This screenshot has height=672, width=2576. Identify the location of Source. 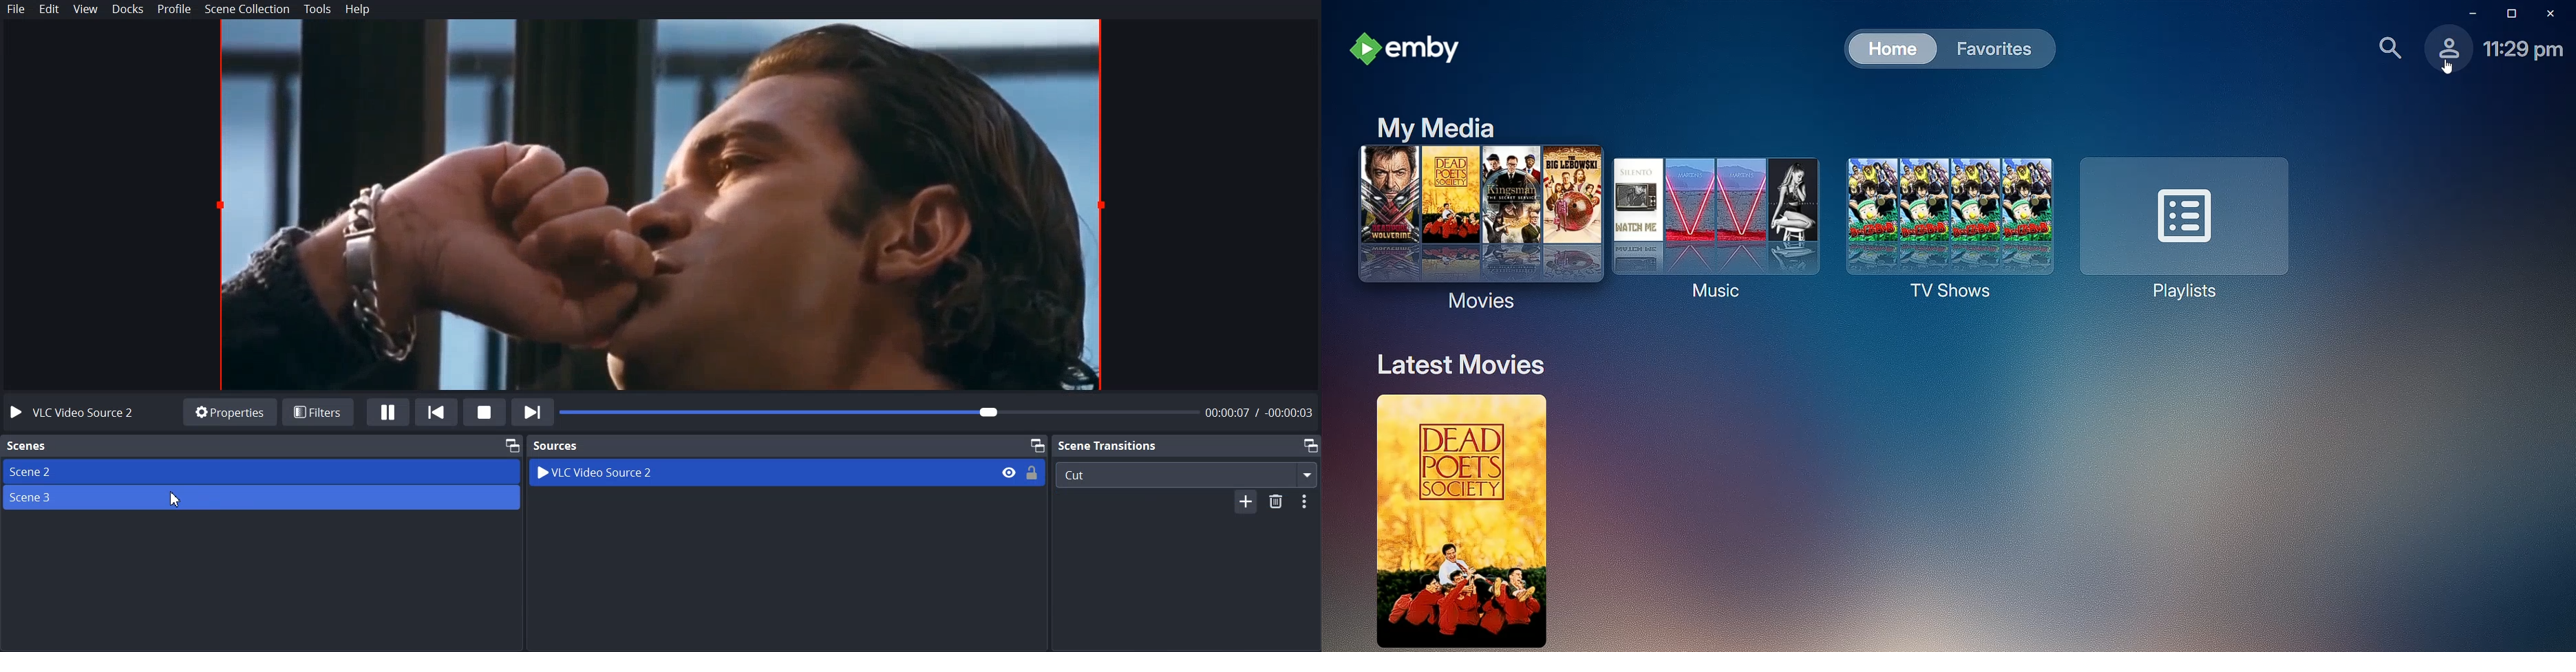
(557, 445).